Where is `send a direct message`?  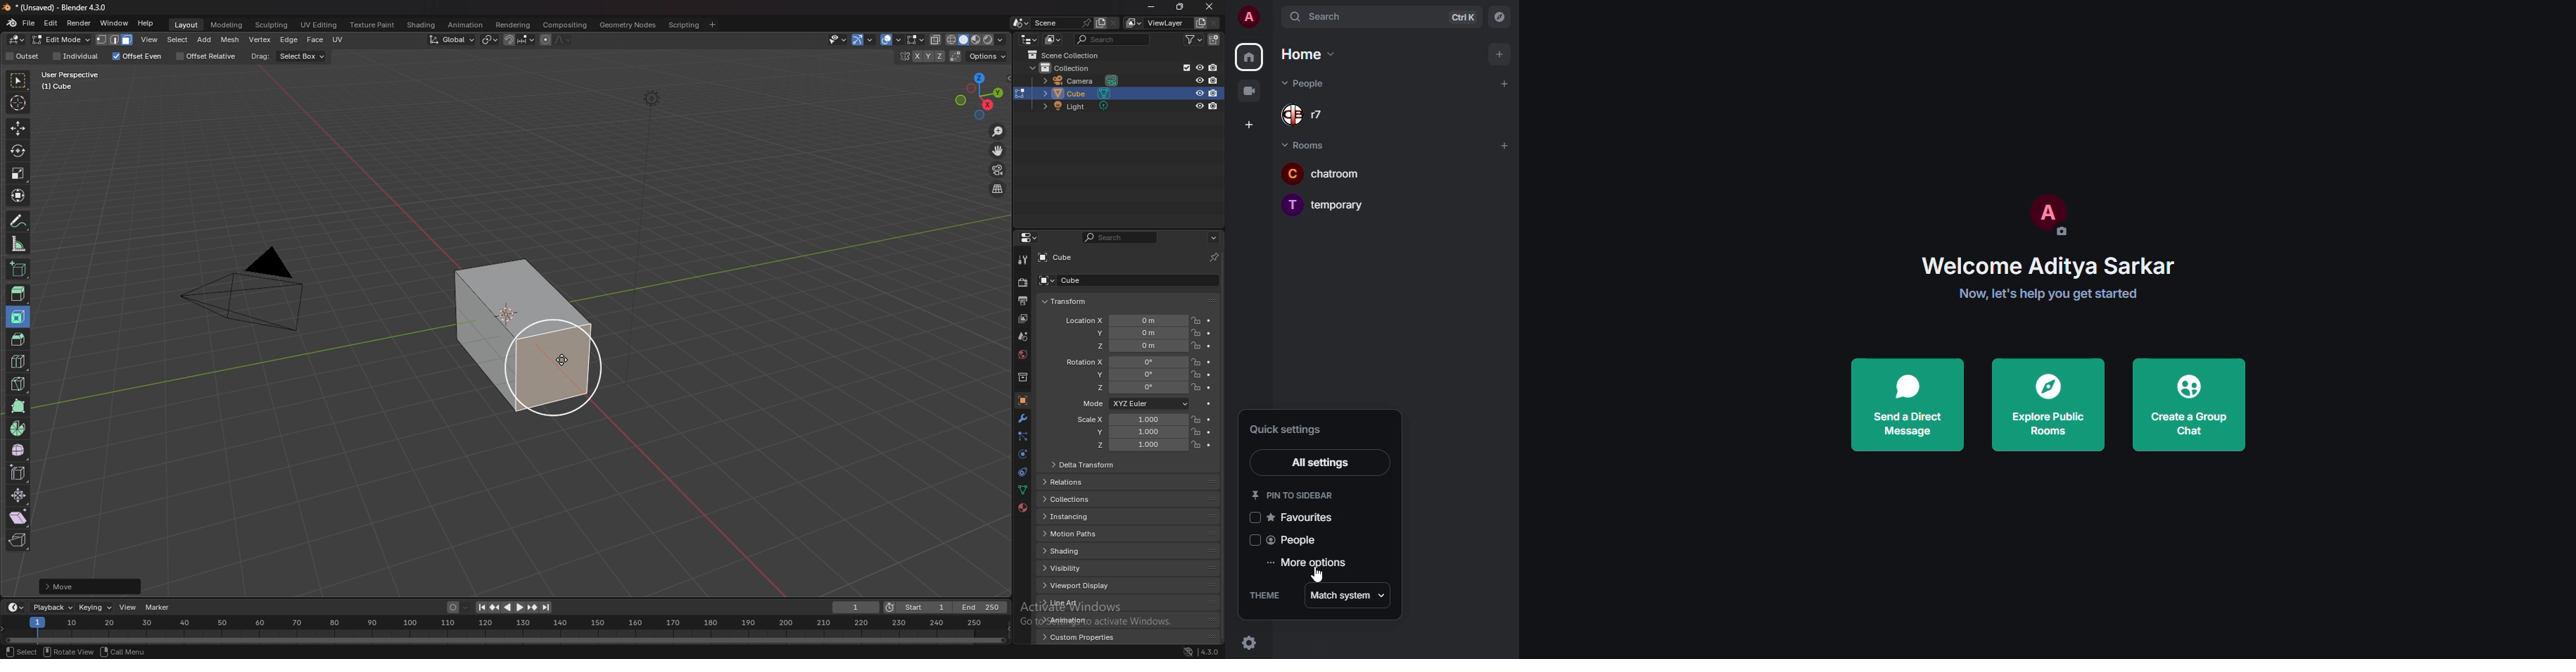
send a direct message is located at coordinates (1909, 406).